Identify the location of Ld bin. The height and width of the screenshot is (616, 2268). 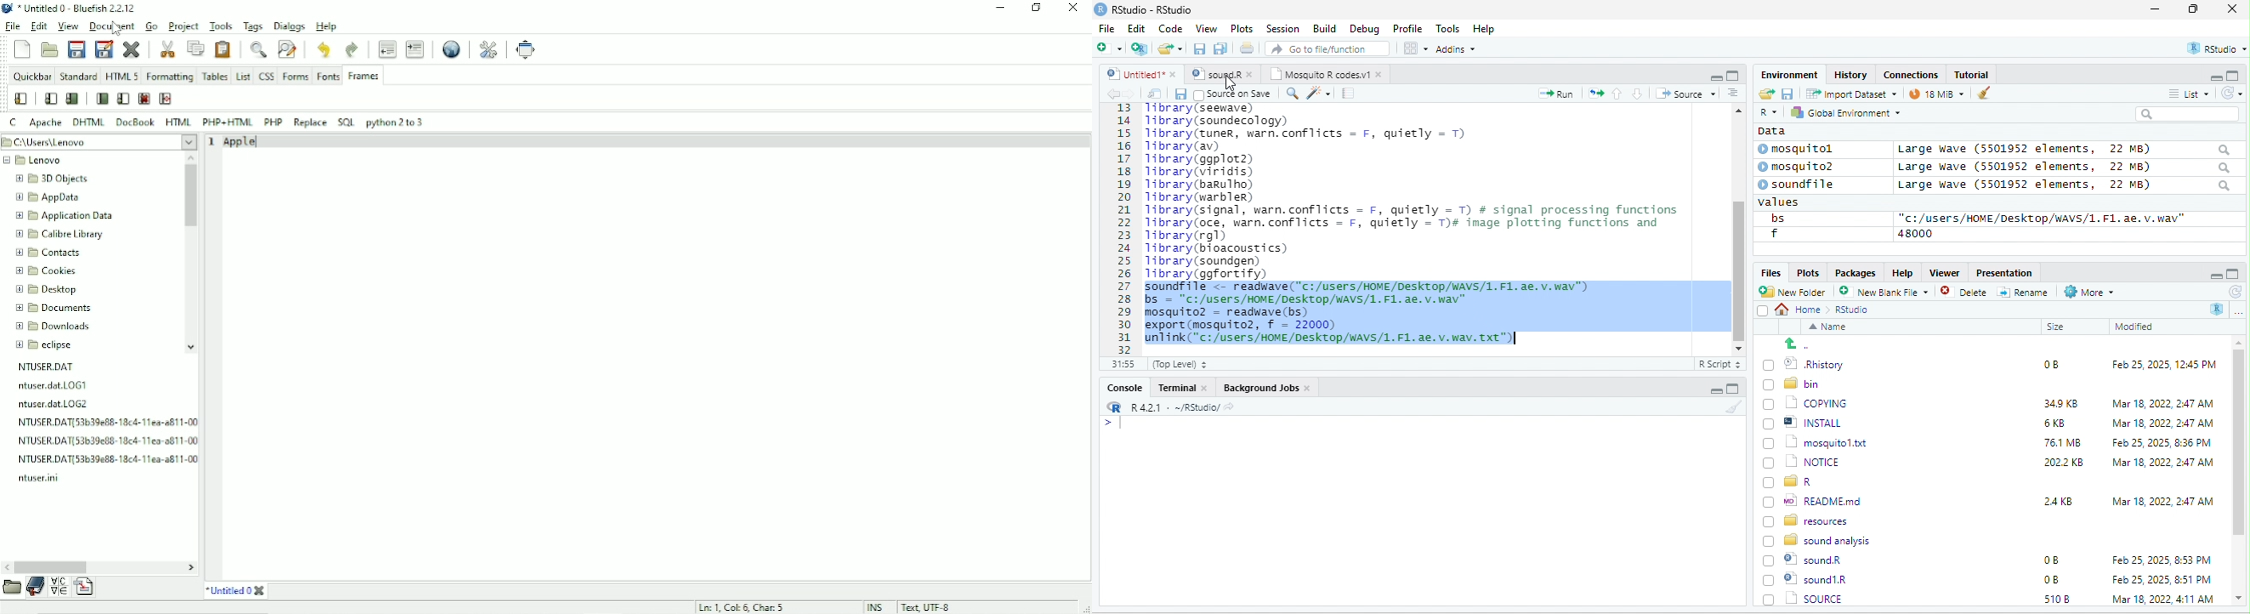
(1794, 383).